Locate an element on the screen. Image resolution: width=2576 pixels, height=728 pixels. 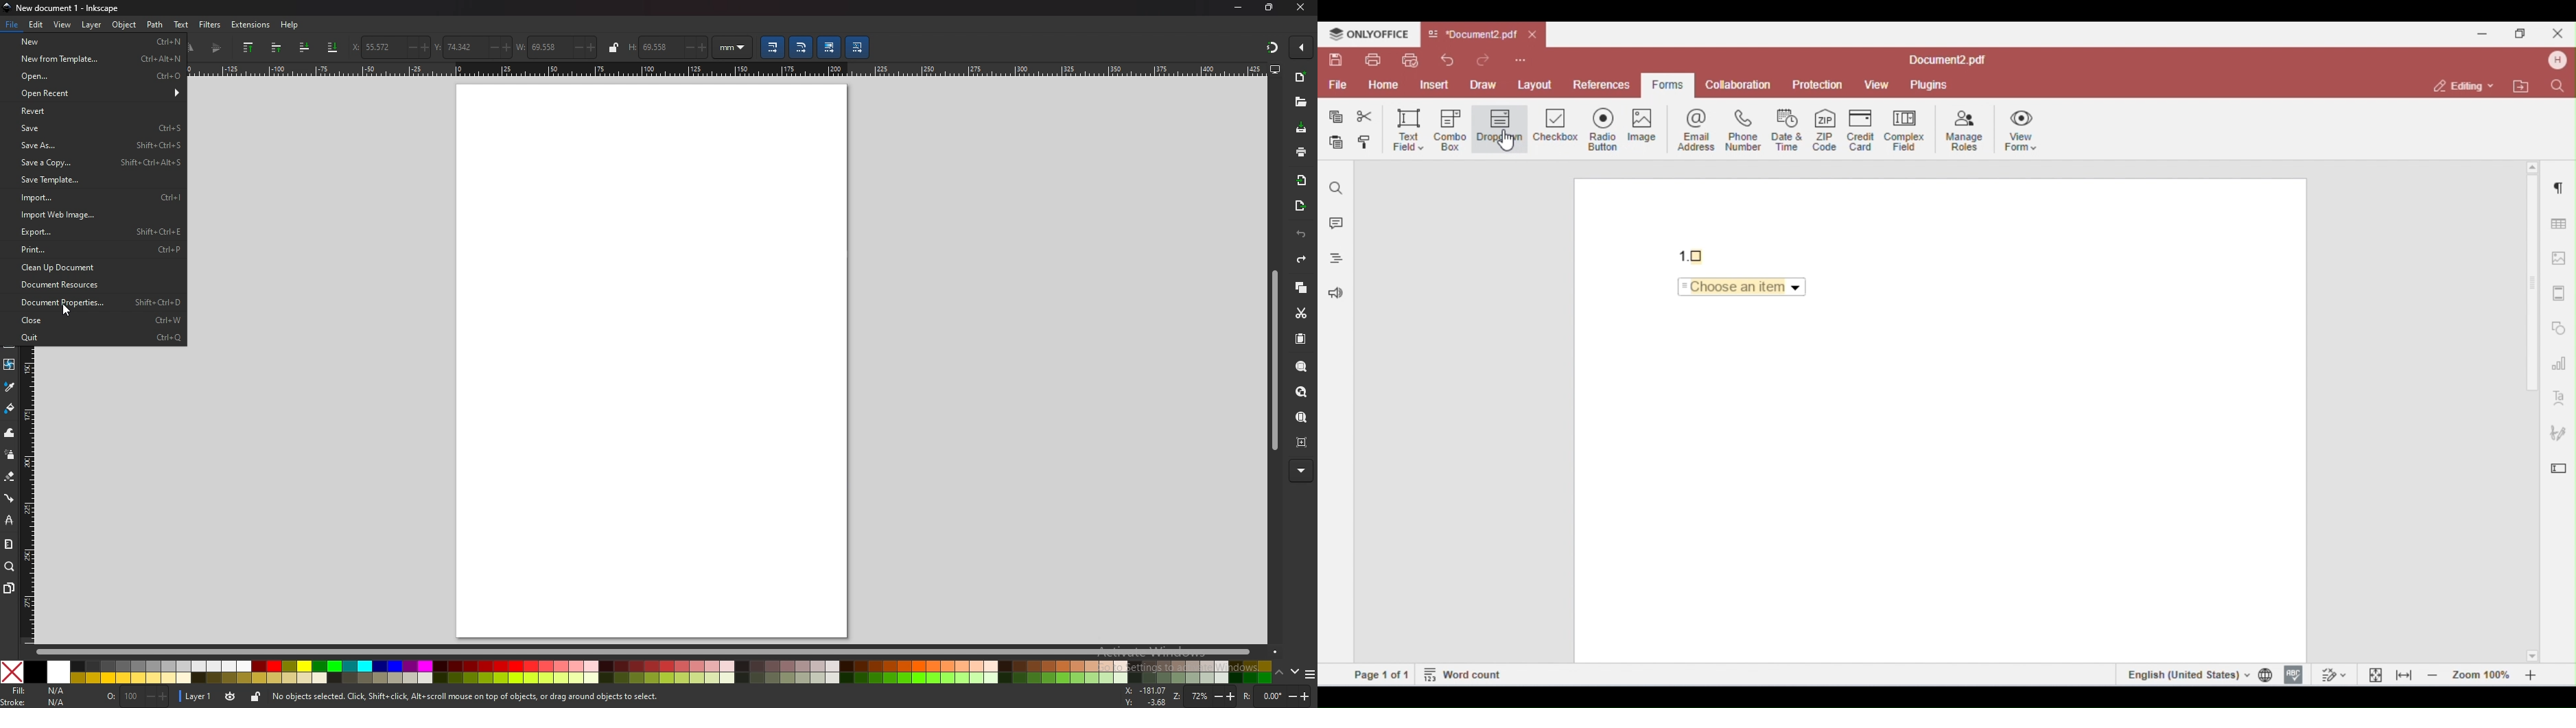
zoom centre page is located at coordinates (1302, 442).